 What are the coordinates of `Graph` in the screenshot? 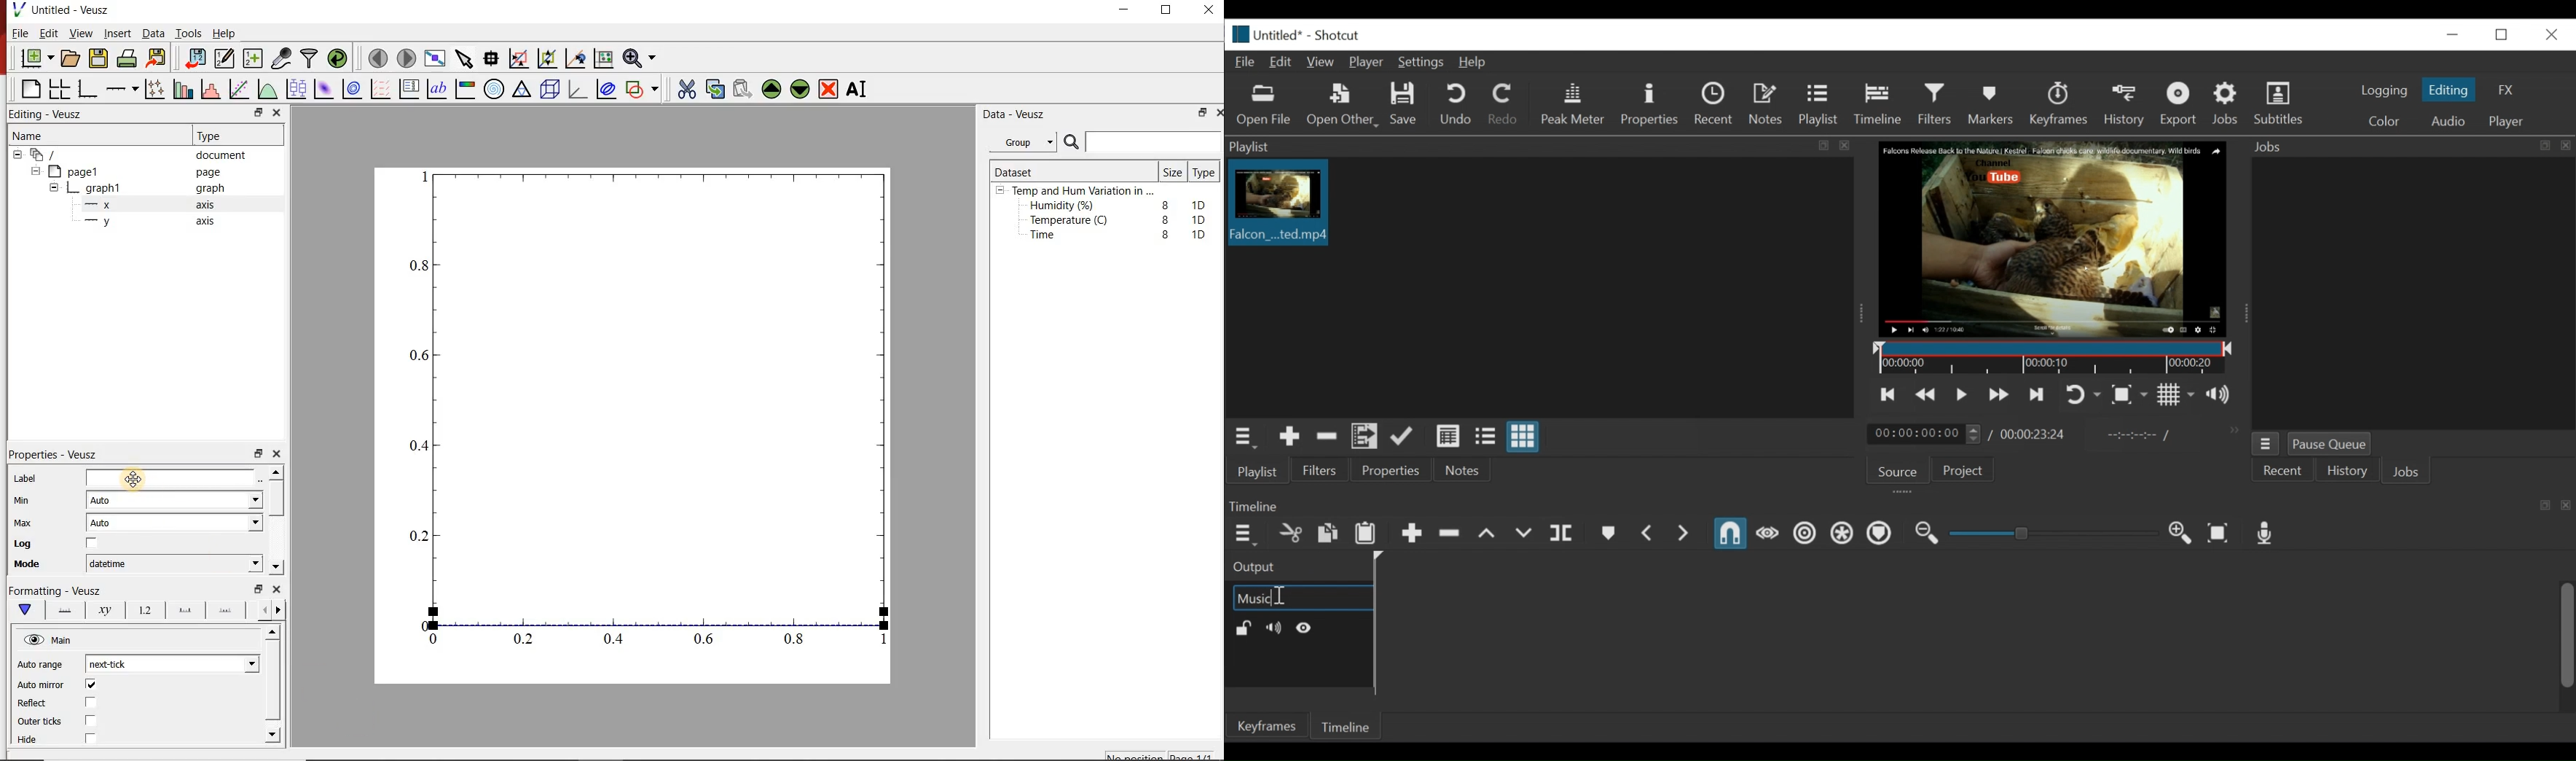 It's located at (664, 396).